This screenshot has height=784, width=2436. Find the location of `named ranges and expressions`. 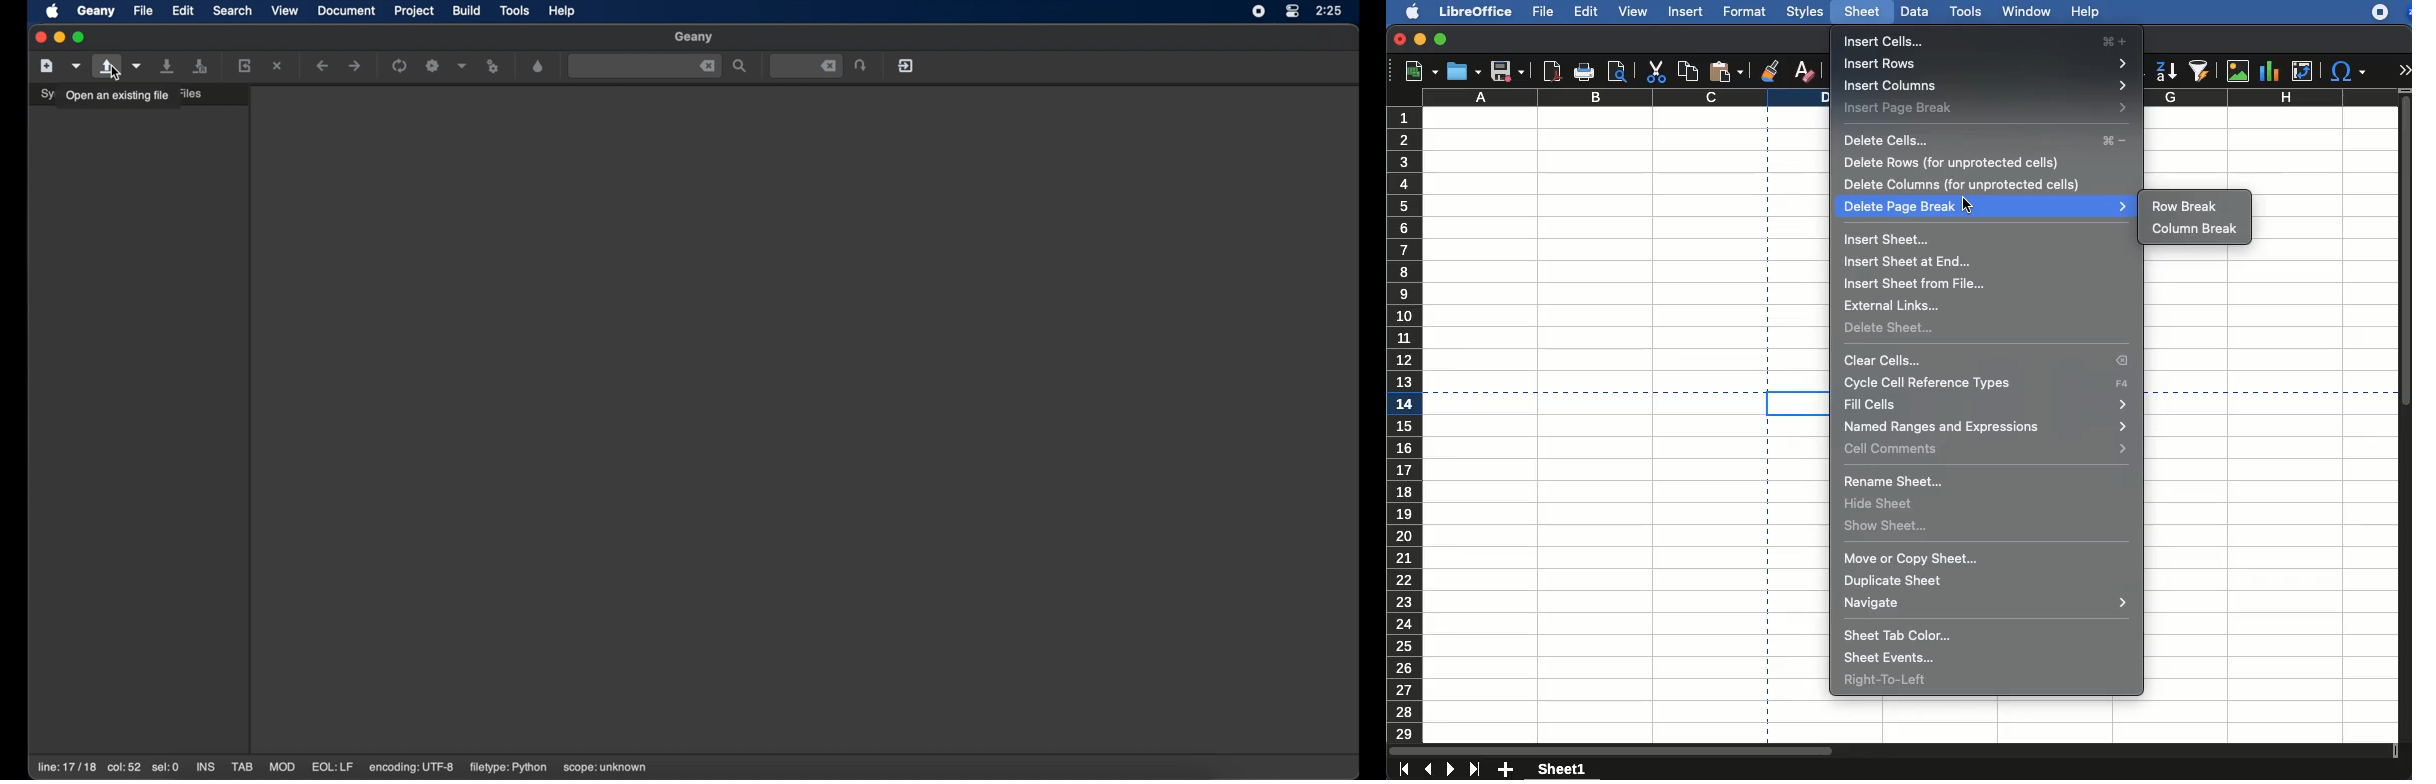

named ranges and expressions is located at coordinates (1986, 427).